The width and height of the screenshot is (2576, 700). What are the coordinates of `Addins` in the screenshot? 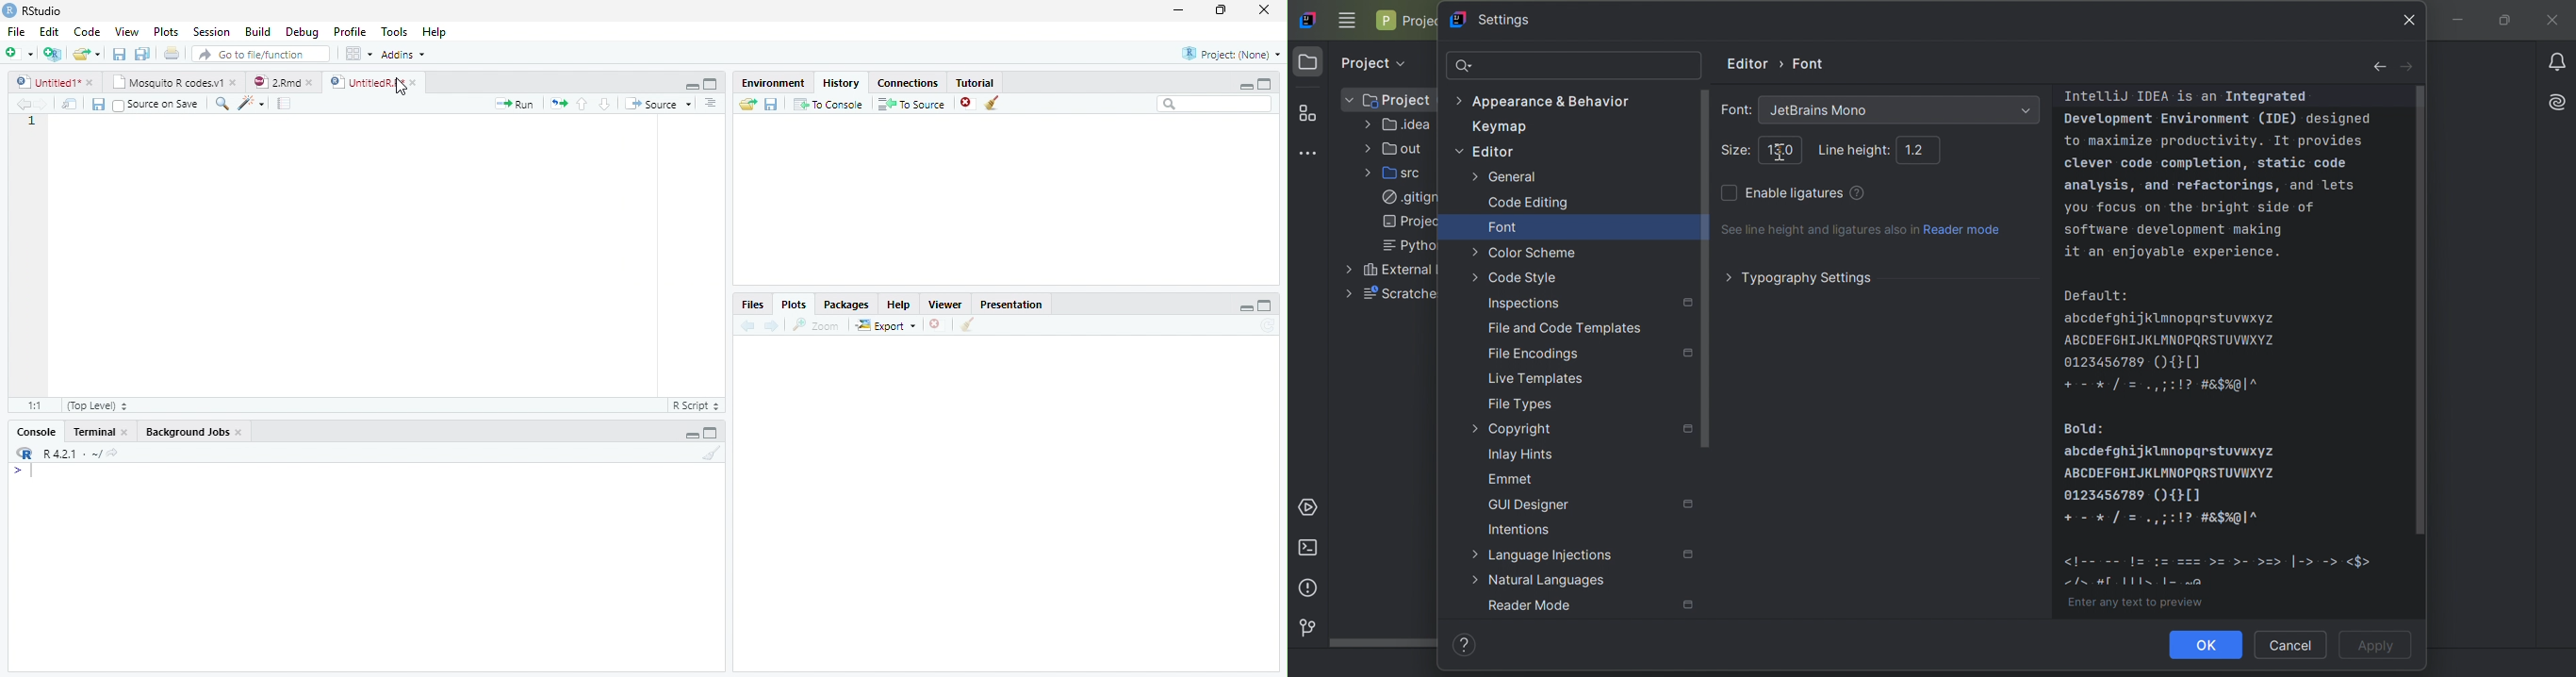 It's located at (404, 56).